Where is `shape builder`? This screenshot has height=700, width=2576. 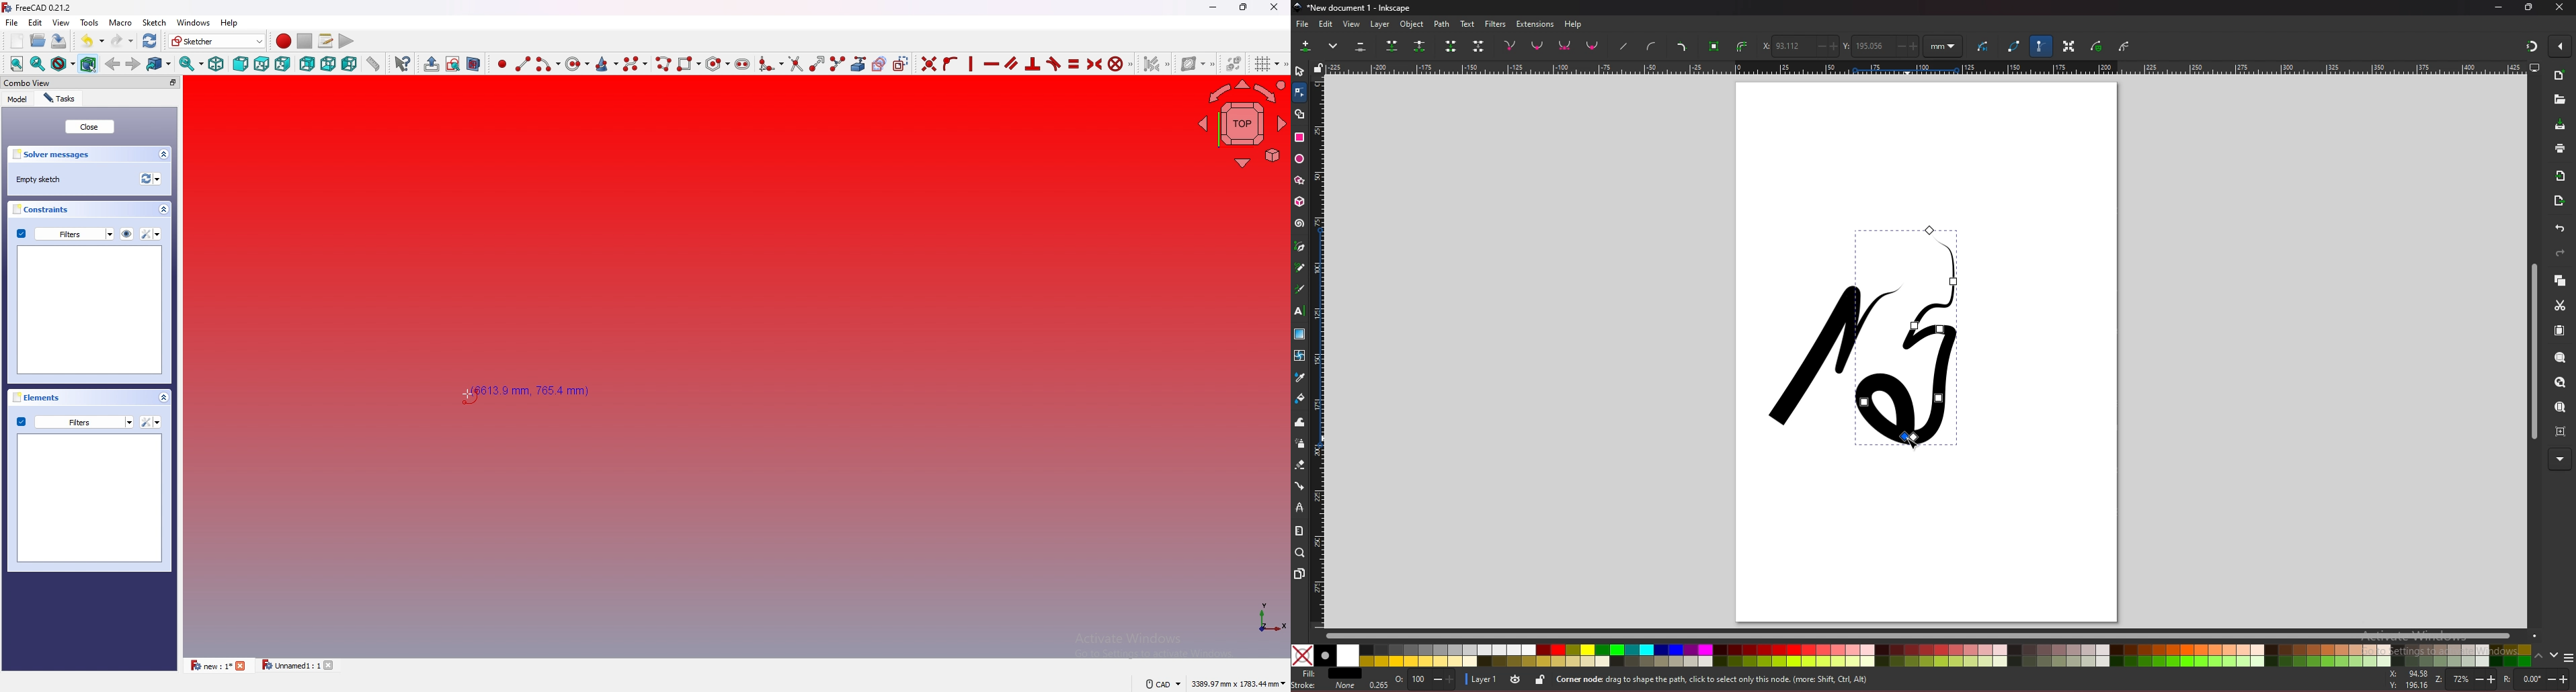
shape builder is located at coordinates (1300, 114).